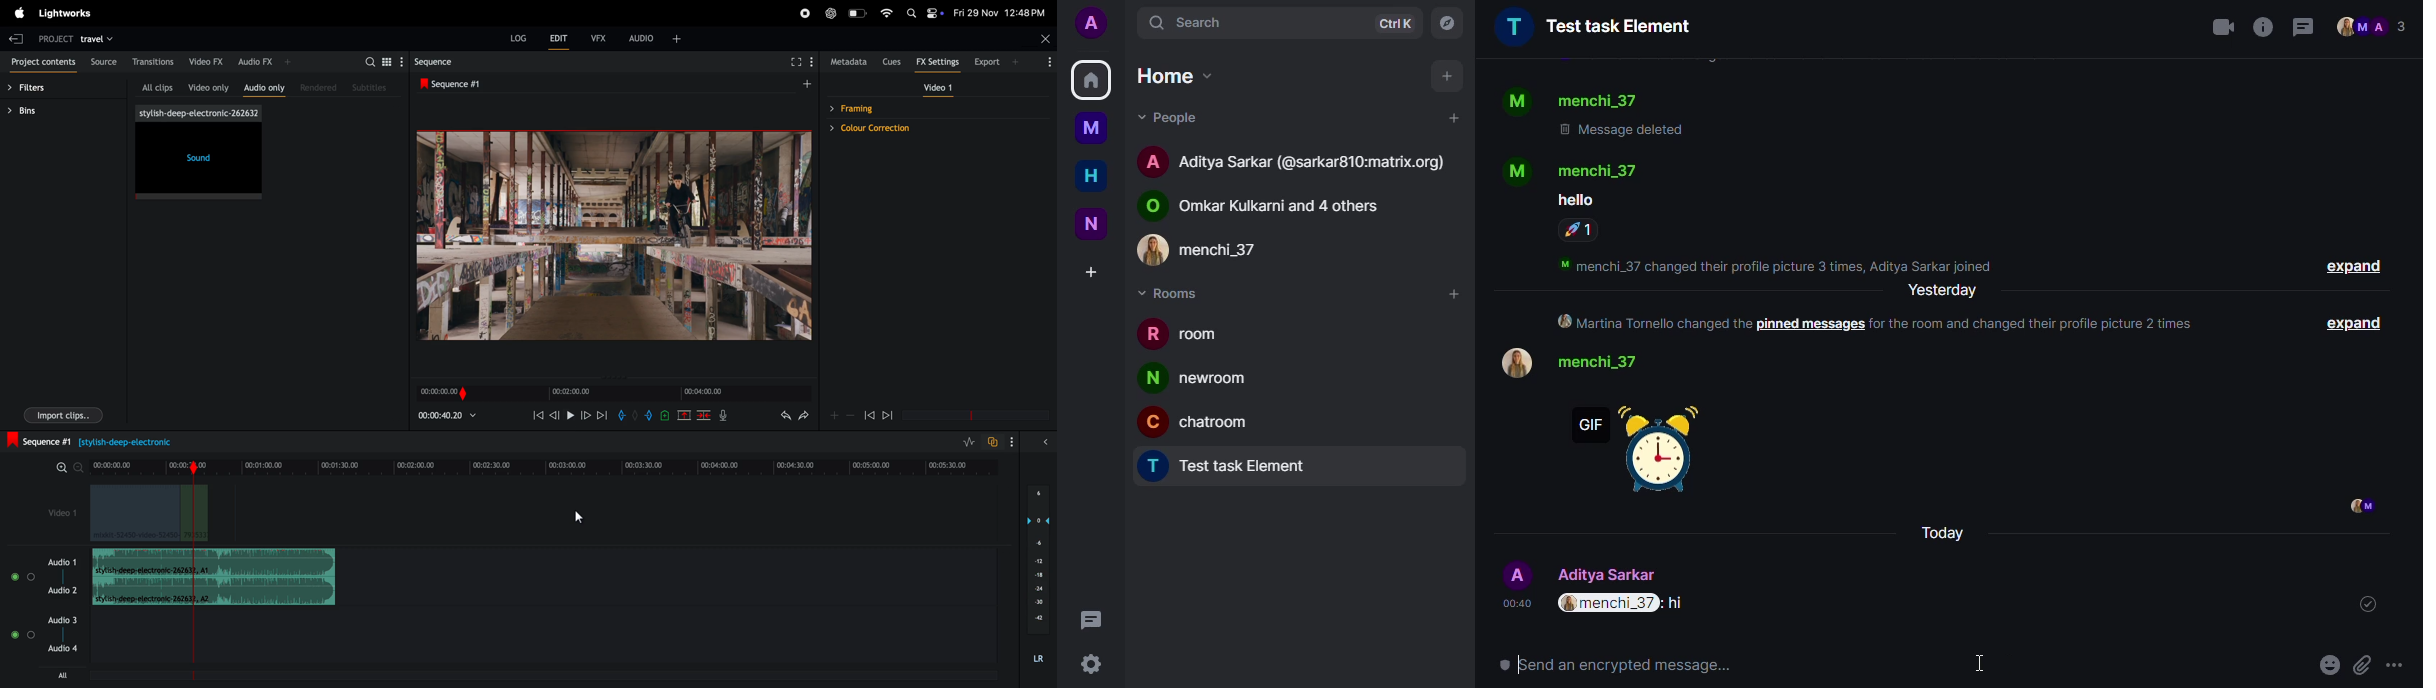  What do you see at coordinates (158, 86) in the screenshot?
I see `all clips` at bounding box center [158, 86].